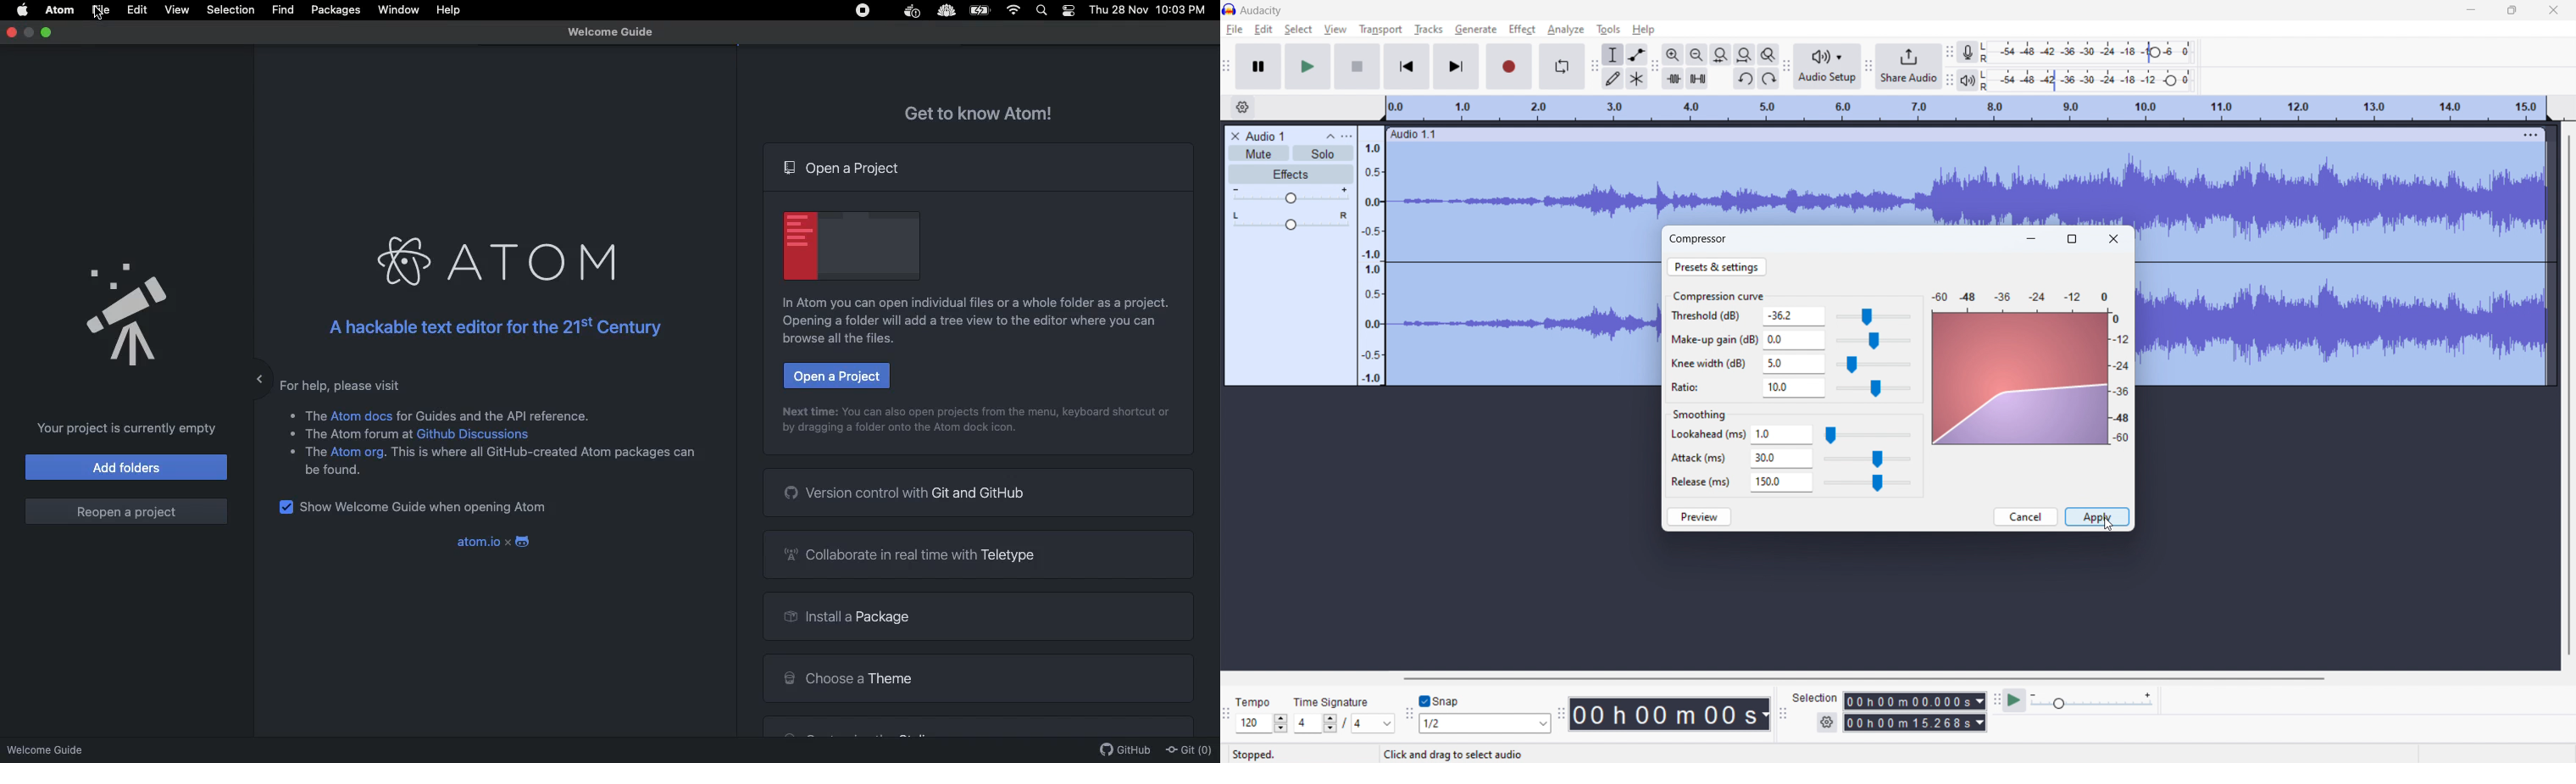 This screenshot has height=784, width=2576. What do you see at coordinates (1266, 9) in the screenshot?
I see `Audacity (title)` at bounding box center [1266, 9].